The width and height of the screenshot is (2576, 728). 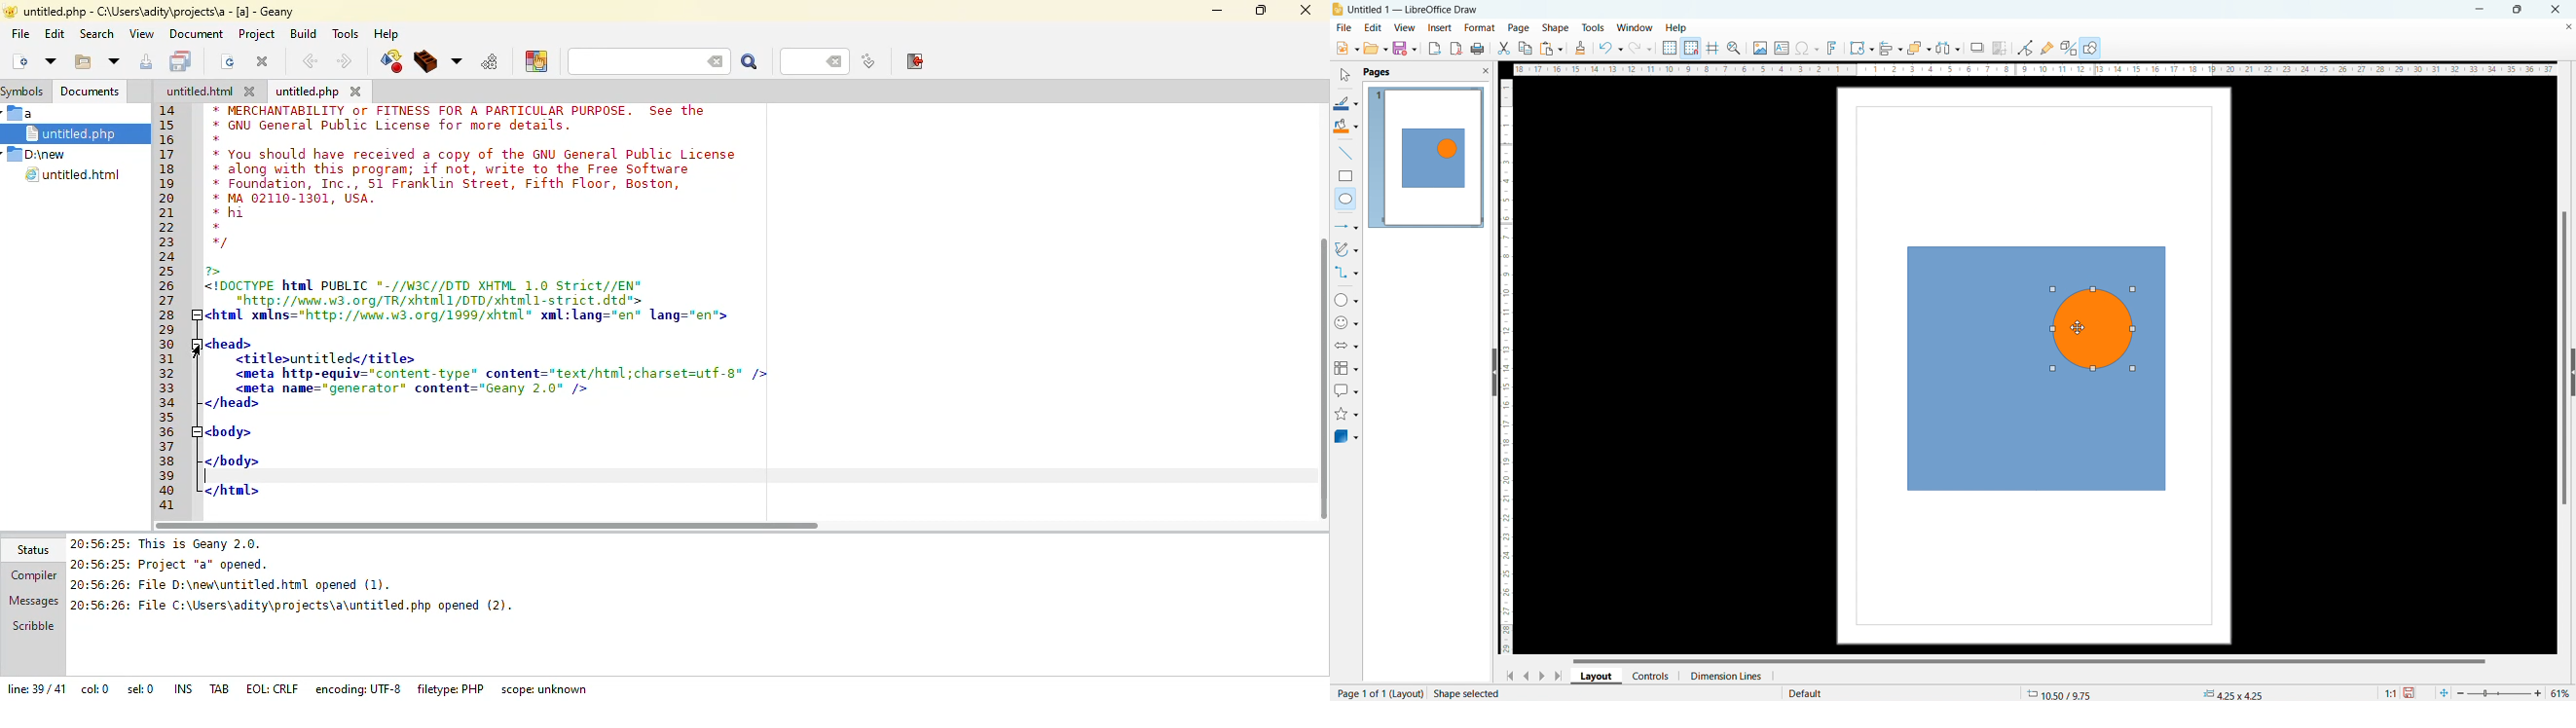 What do you see at coordinates (1440, 29) in the screenshot?
I see `insert` at bounding box center [1440, 29].